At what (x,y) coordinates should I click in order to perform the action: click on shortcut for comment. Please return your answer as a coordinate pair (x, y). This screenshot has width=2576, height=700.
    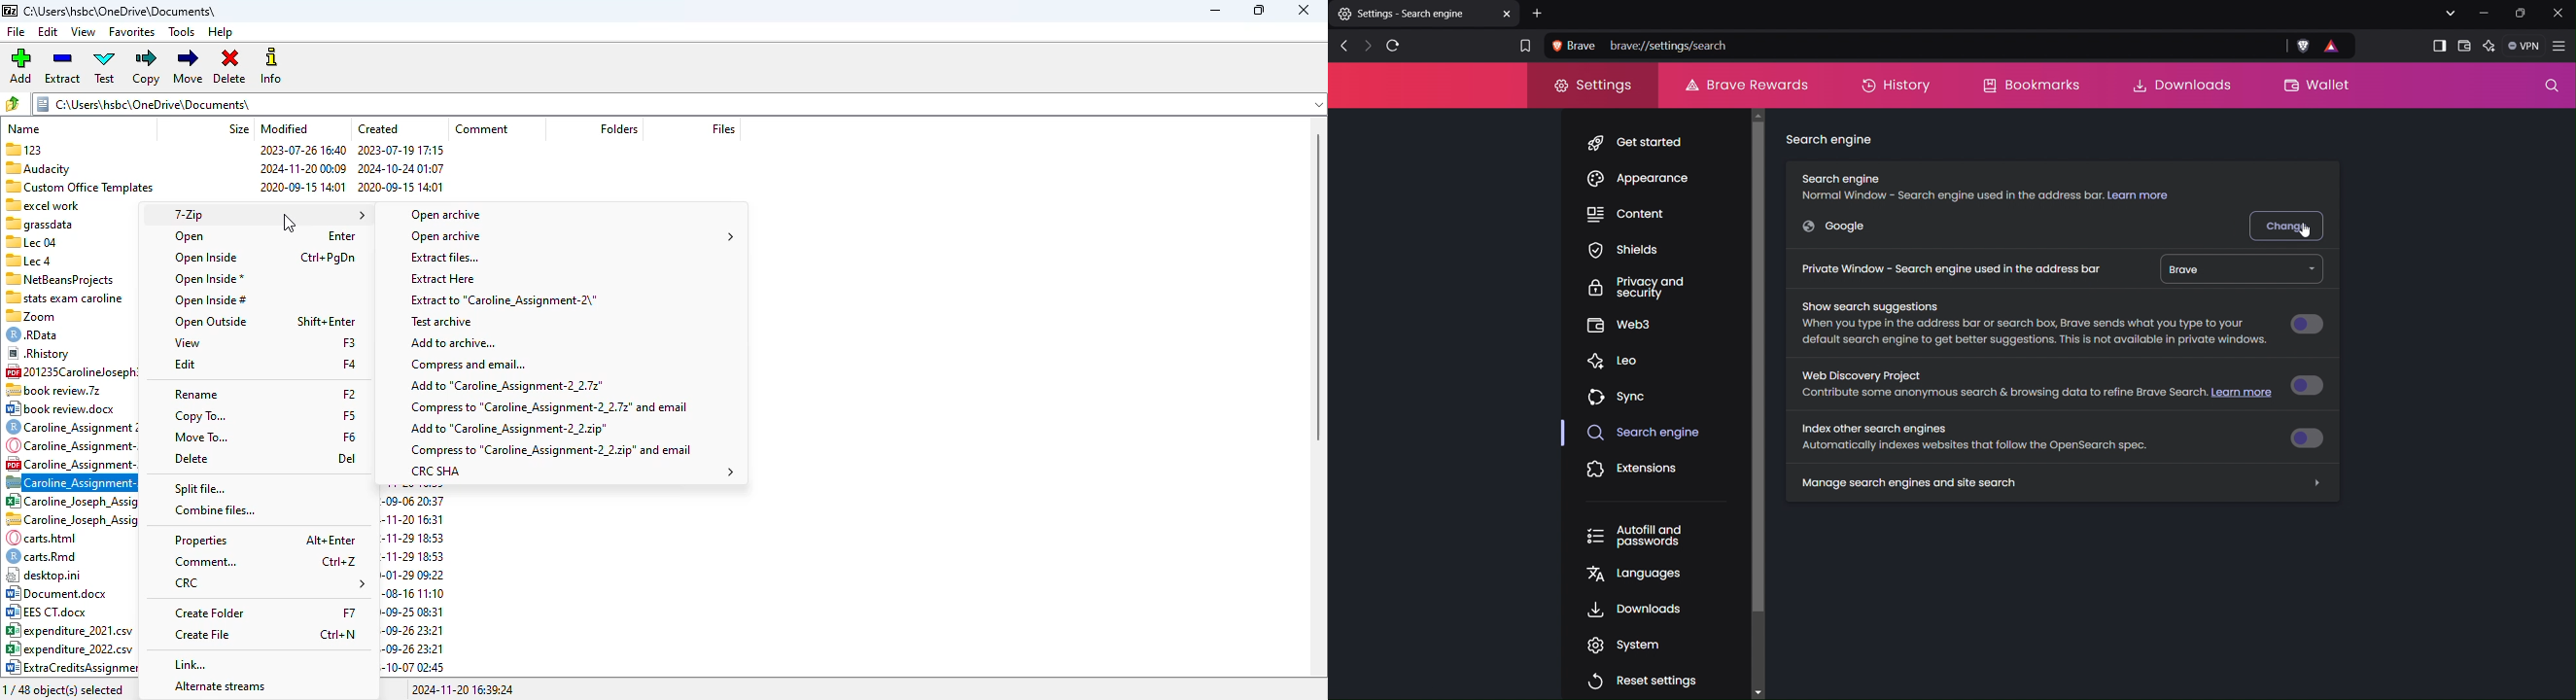
    Looking at the image, I should click on (339, 562).